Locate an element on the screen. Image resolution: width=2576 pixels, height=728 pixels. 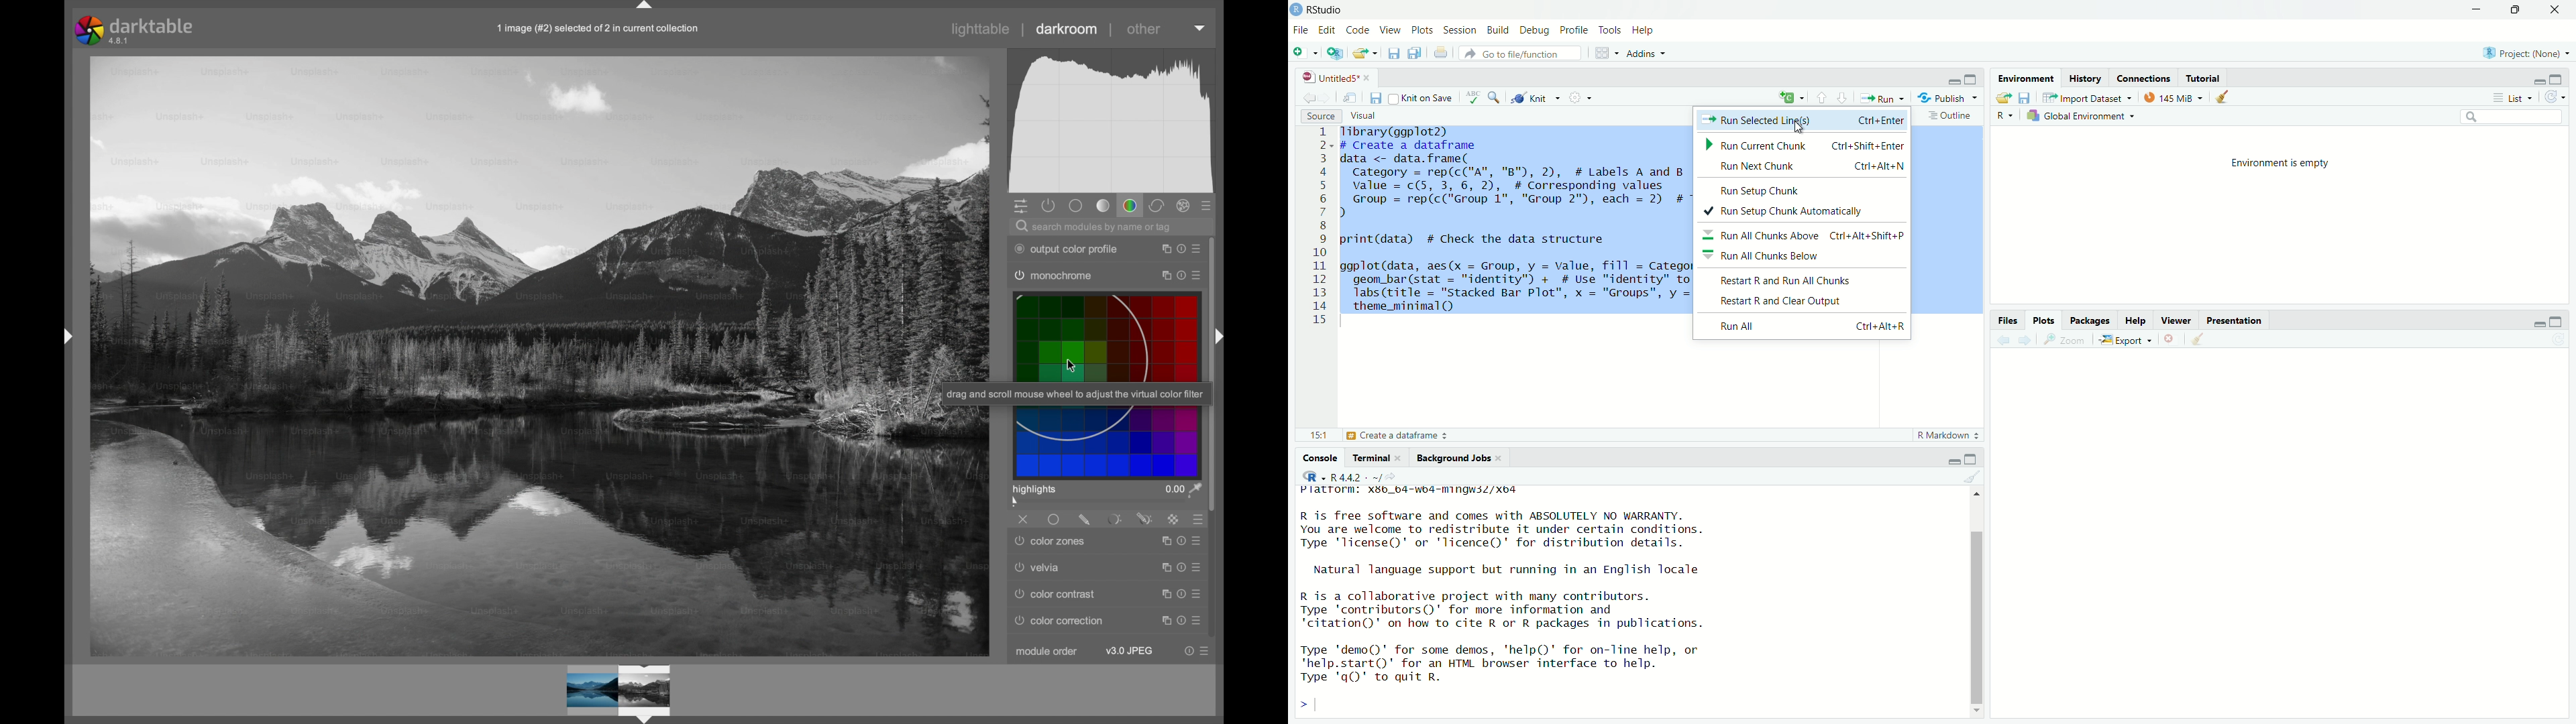
Settings is located at coordinates (1581, 97).